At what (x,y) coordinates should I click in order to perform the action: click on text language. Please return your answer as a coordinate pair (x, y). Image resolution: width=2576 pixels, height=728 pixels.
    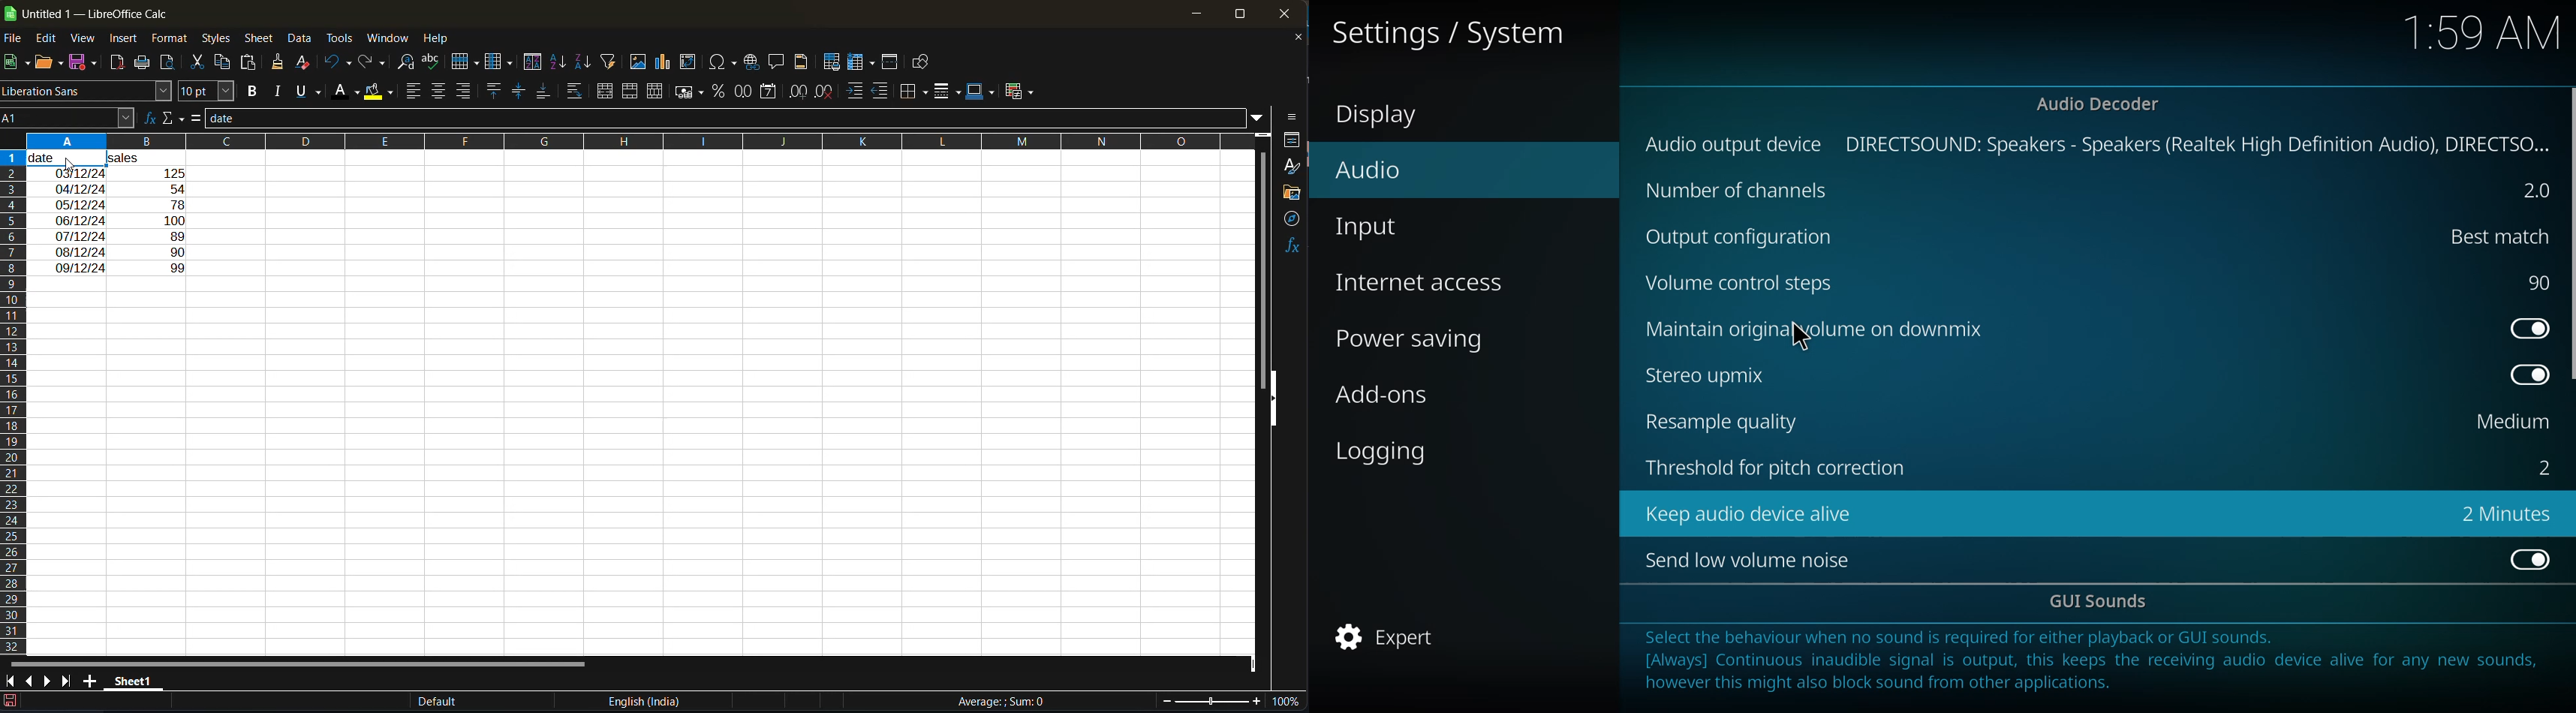
    Looking at the image, I should click on (644, 701).